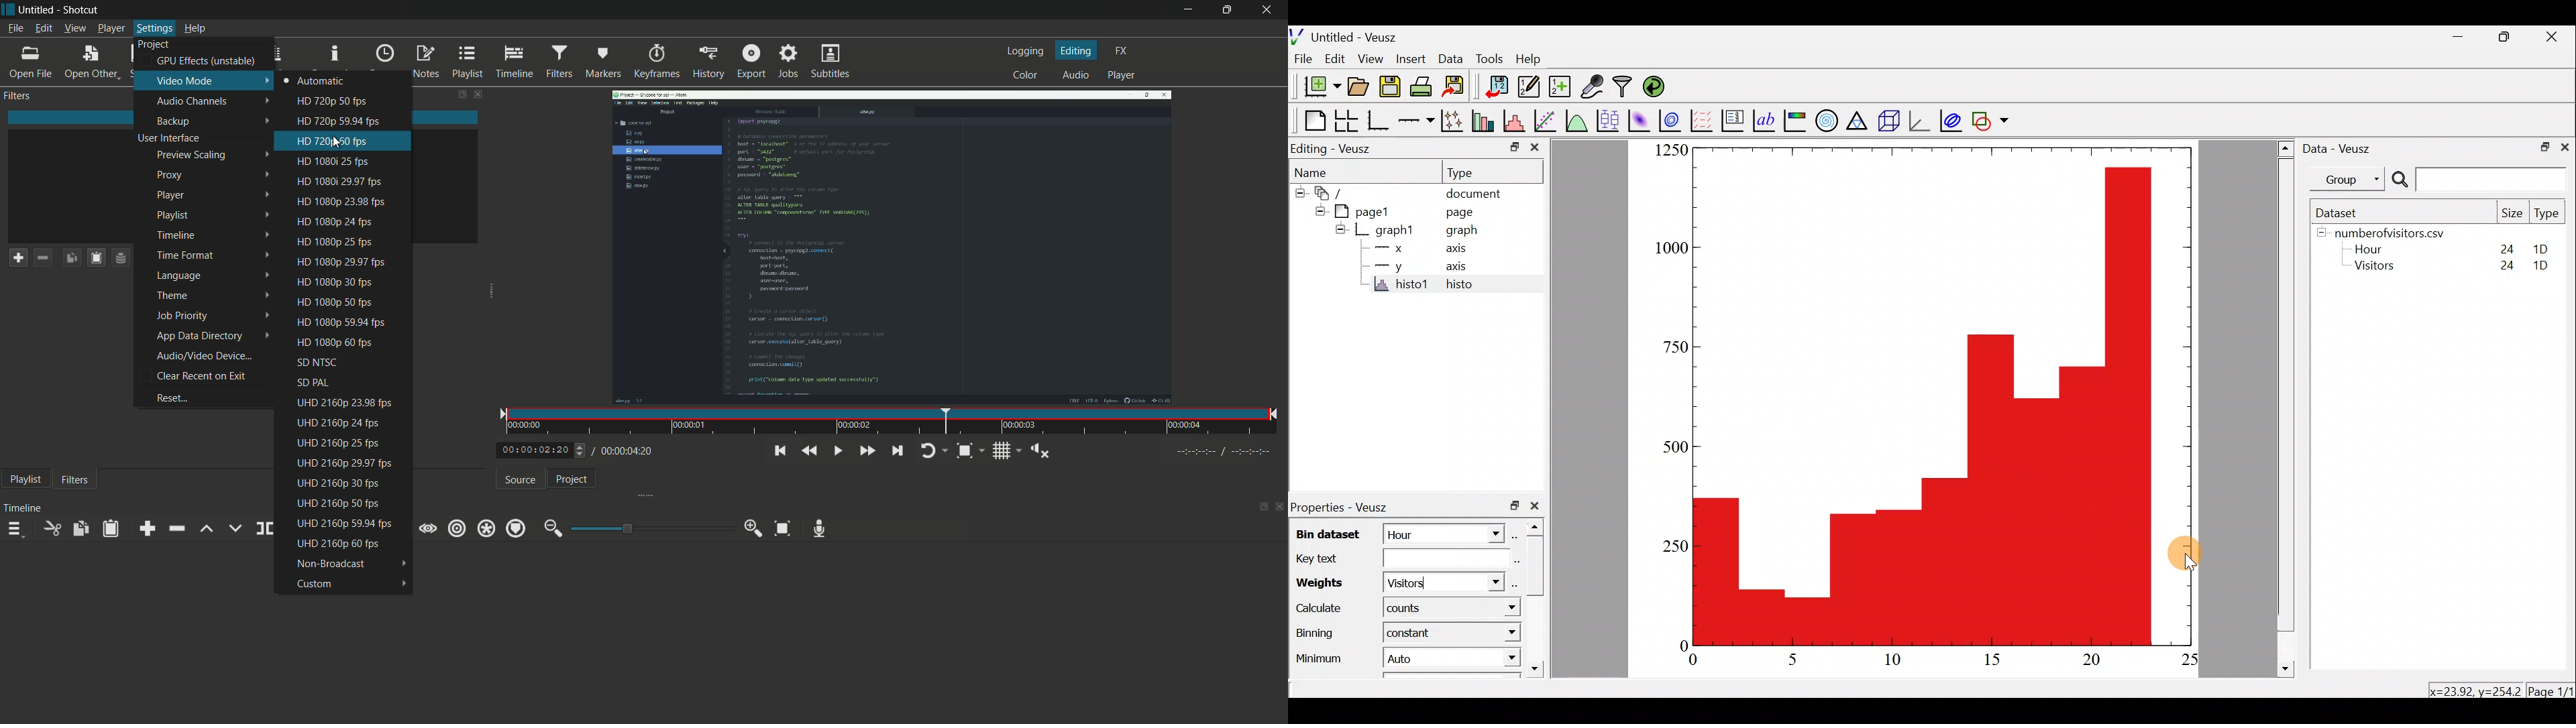  I want to click on hd 720p 60 fps, so click(353, 141).